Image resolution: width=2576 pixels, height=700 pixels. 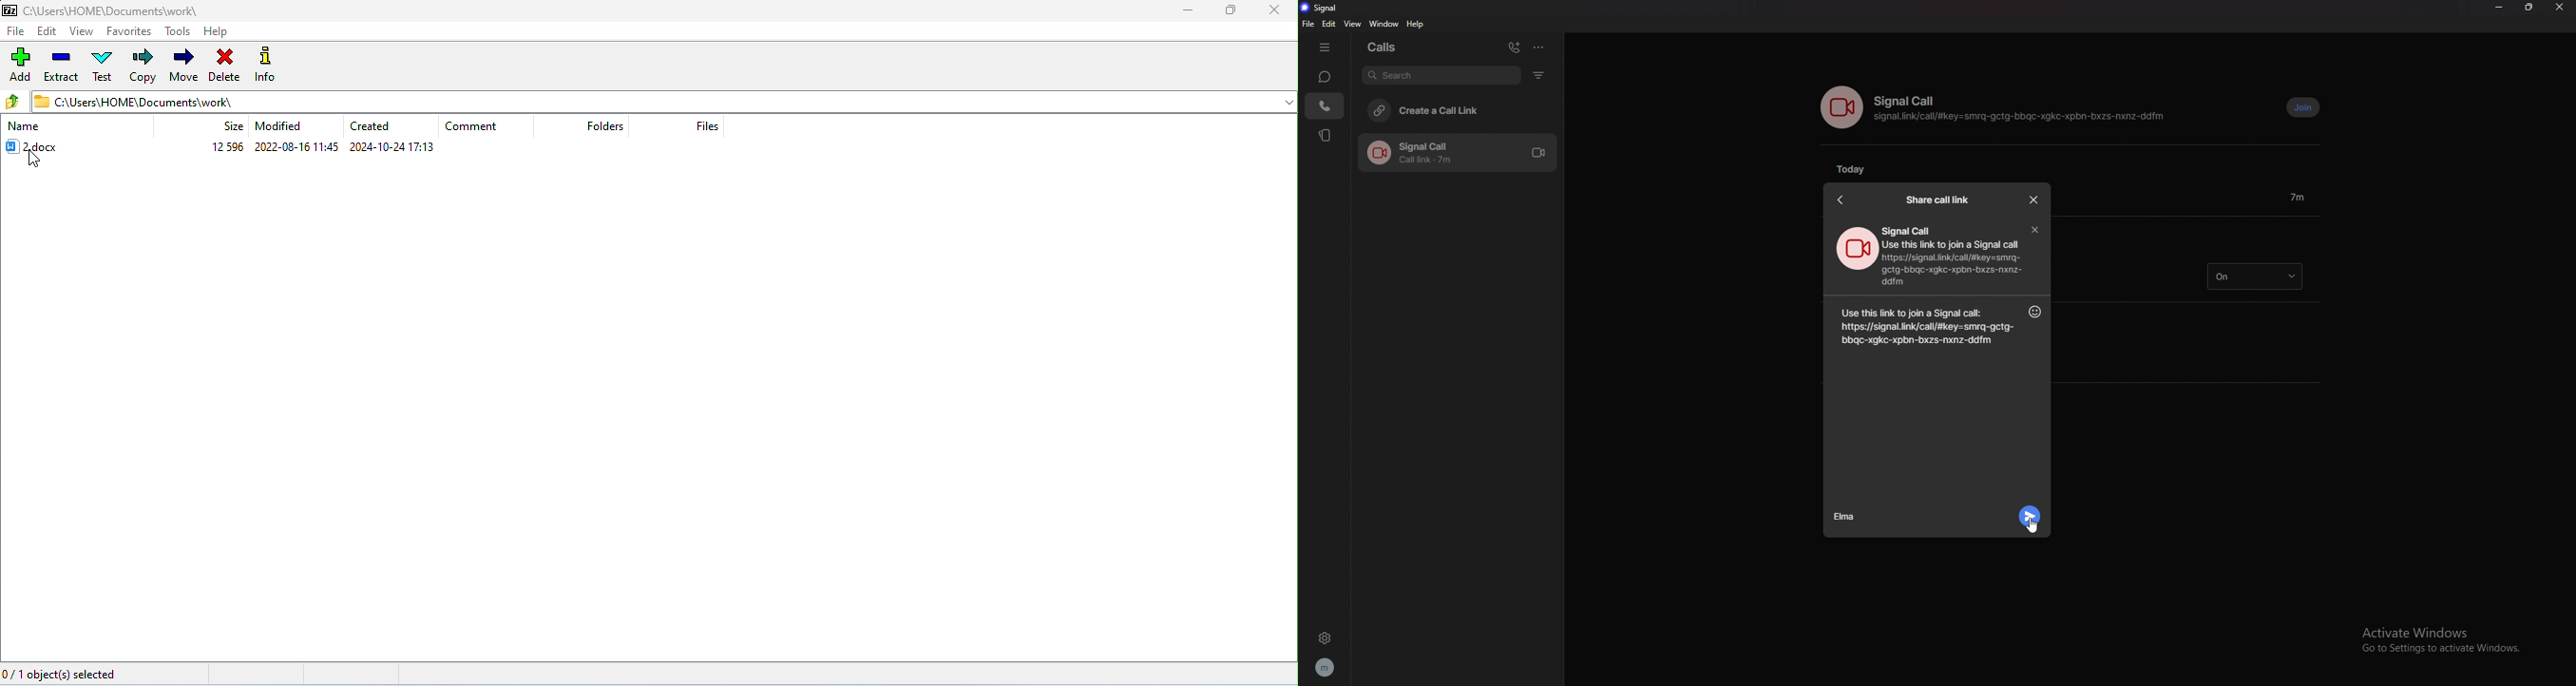 I want to click on size, so click(x=234, y=125).